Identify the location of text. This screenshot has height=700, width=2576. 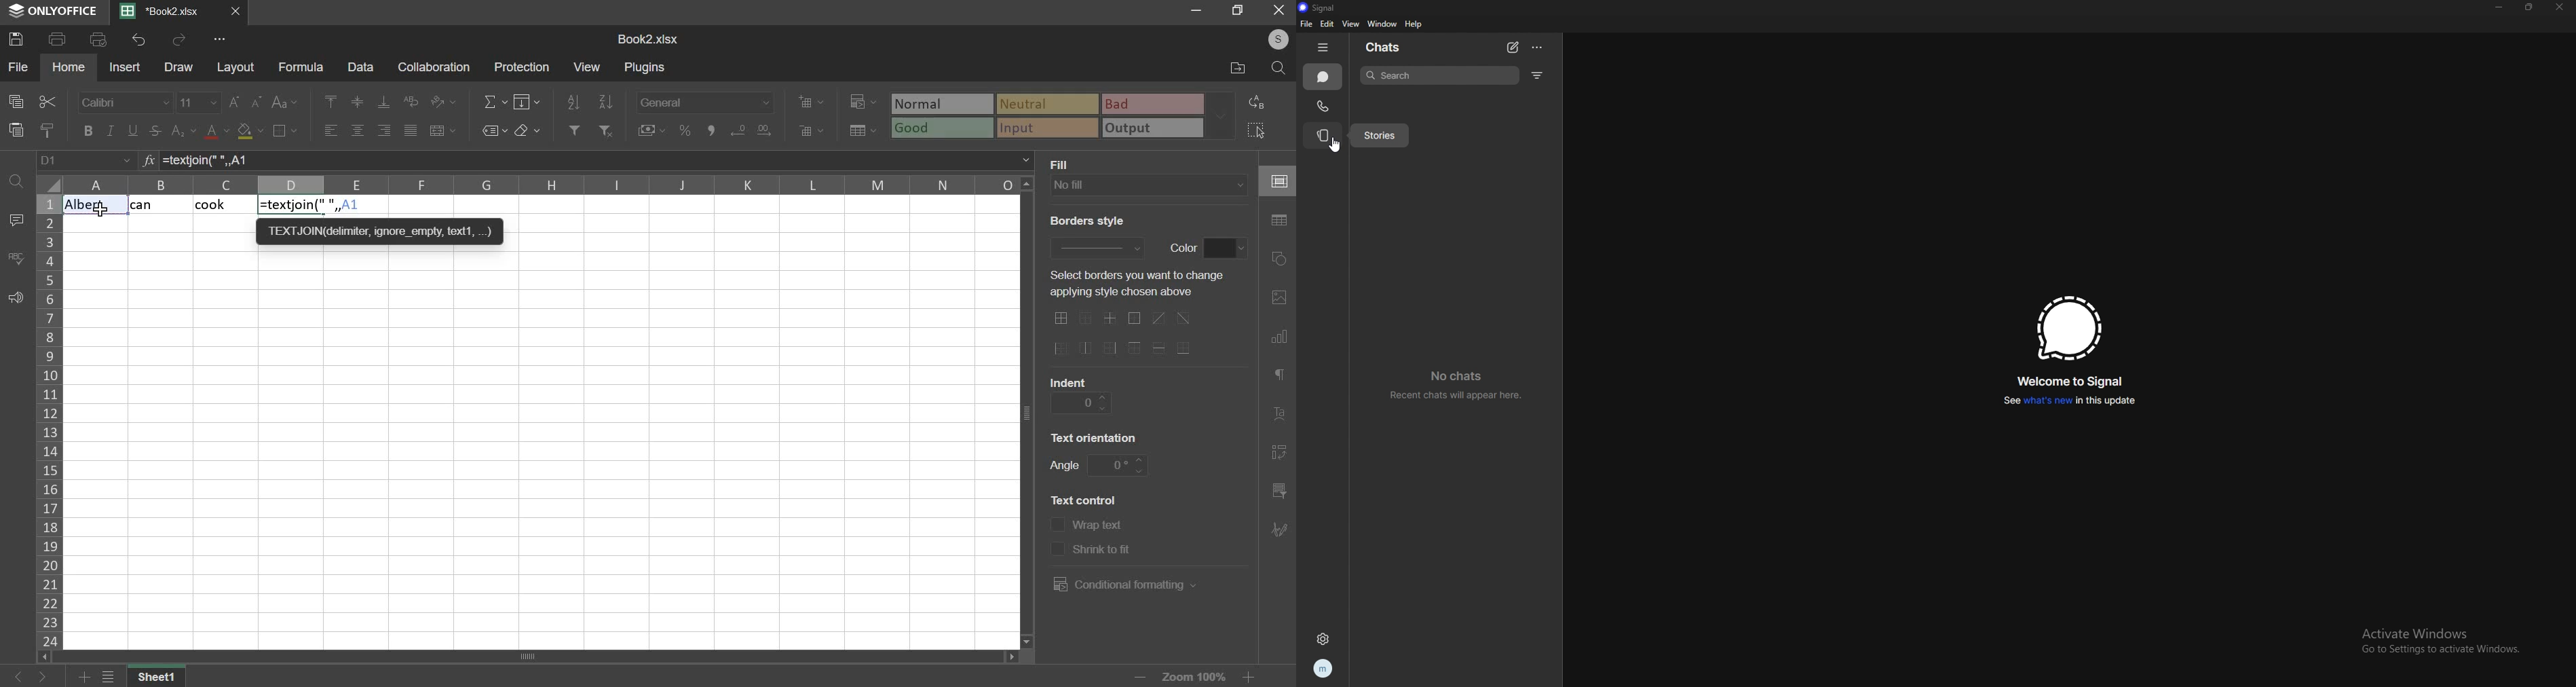
(1069, 380).